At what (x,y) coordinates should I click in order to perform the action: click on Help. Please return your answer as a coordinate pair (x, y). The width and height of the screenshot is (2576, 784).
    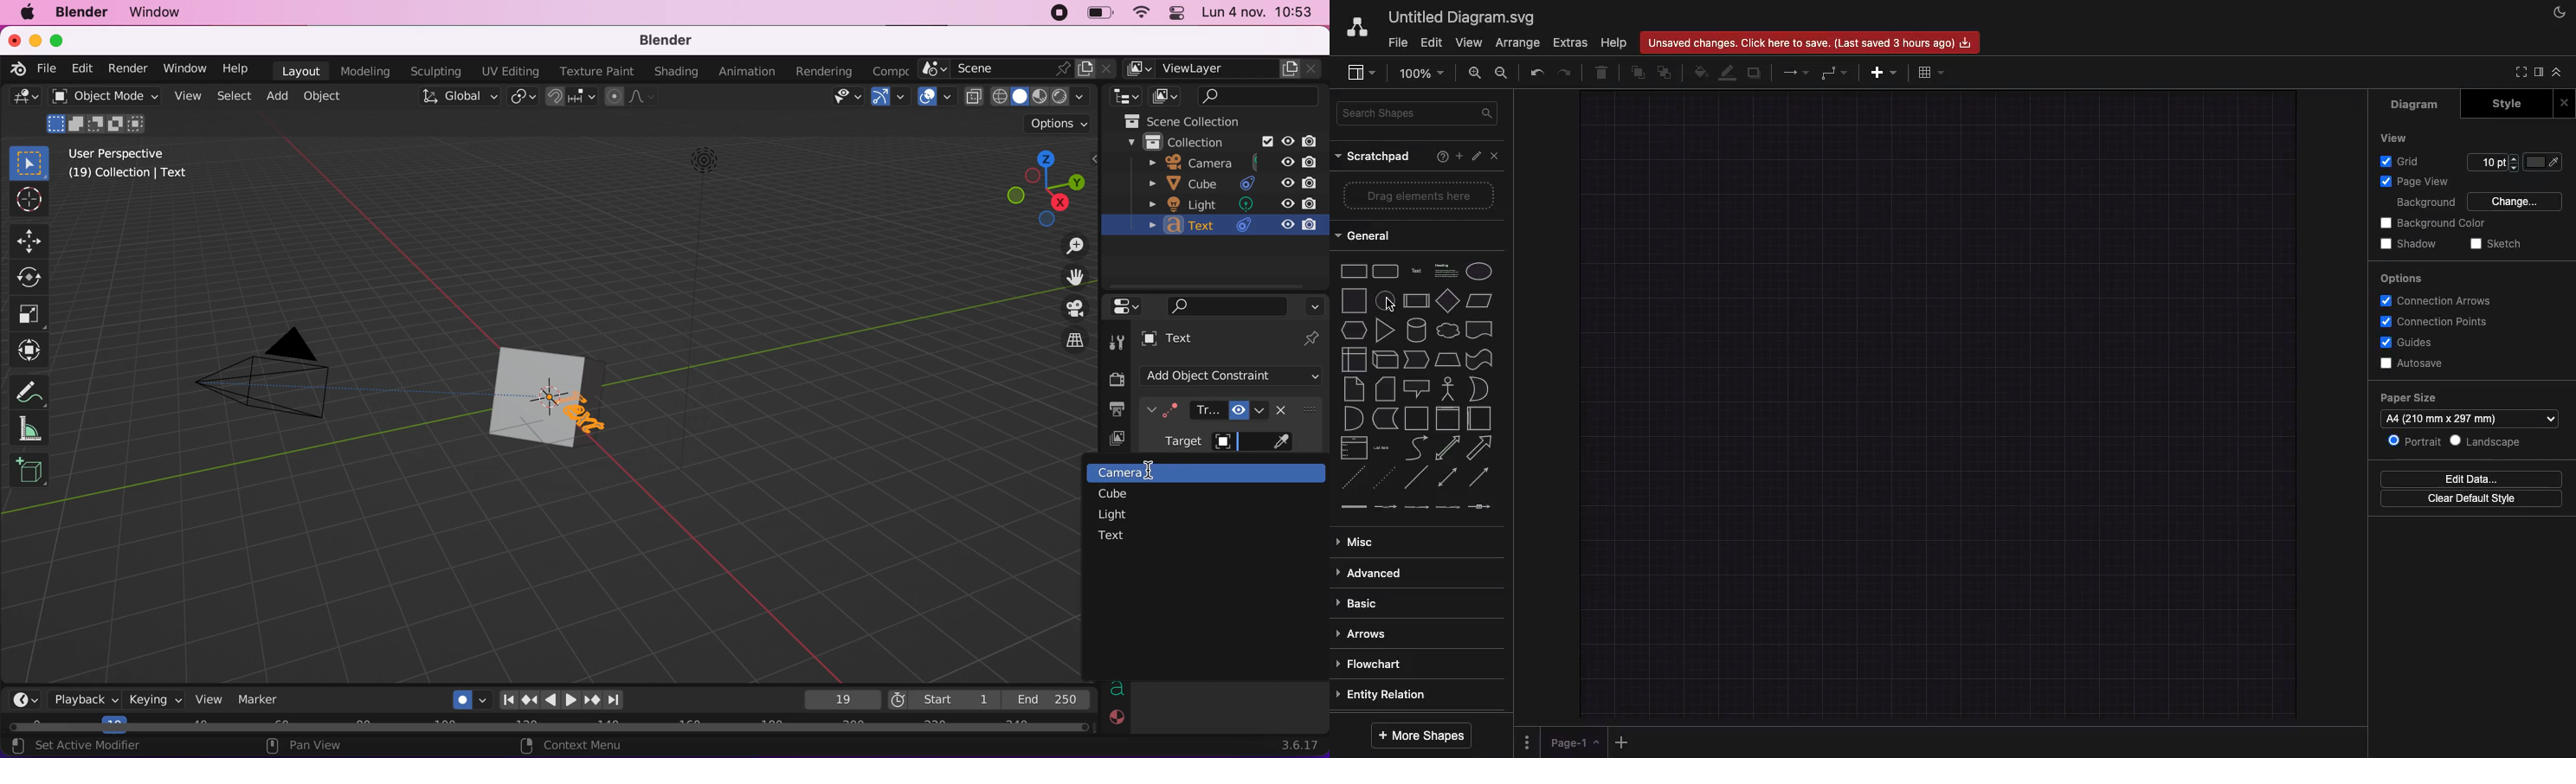
    Looking at the image, I should click on (1613, 40).